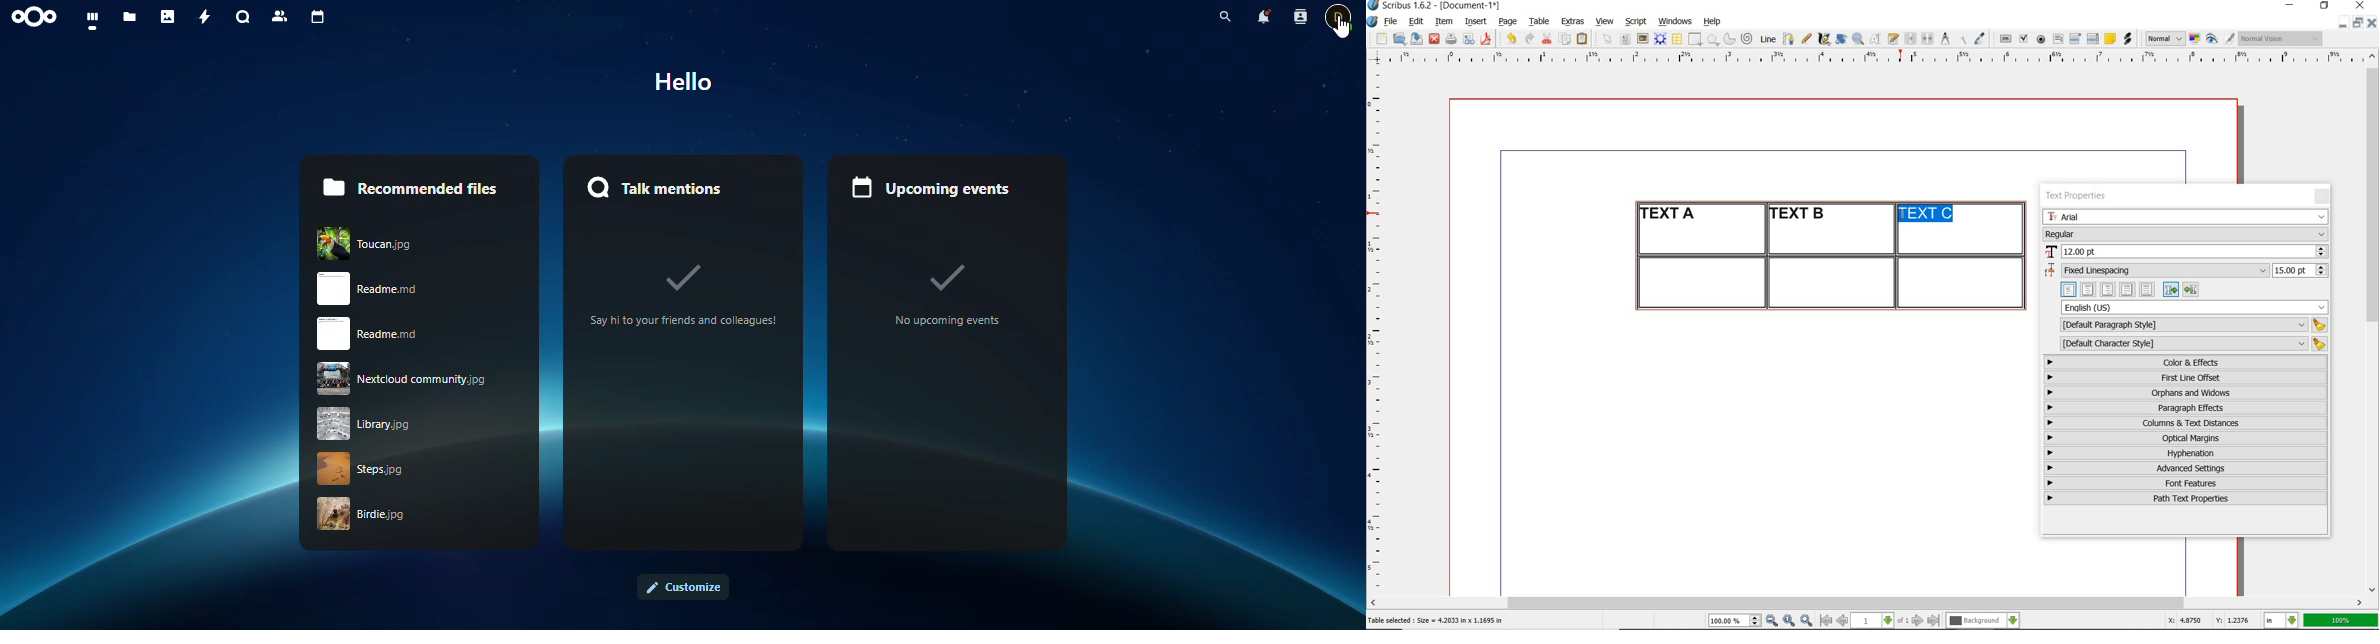 Image resolution: width=2380 pixels, height=644 pixels. What do you see at coordinates (1605, 21) in the screenshot?
I see `view` at bounding box center [1605, 21].